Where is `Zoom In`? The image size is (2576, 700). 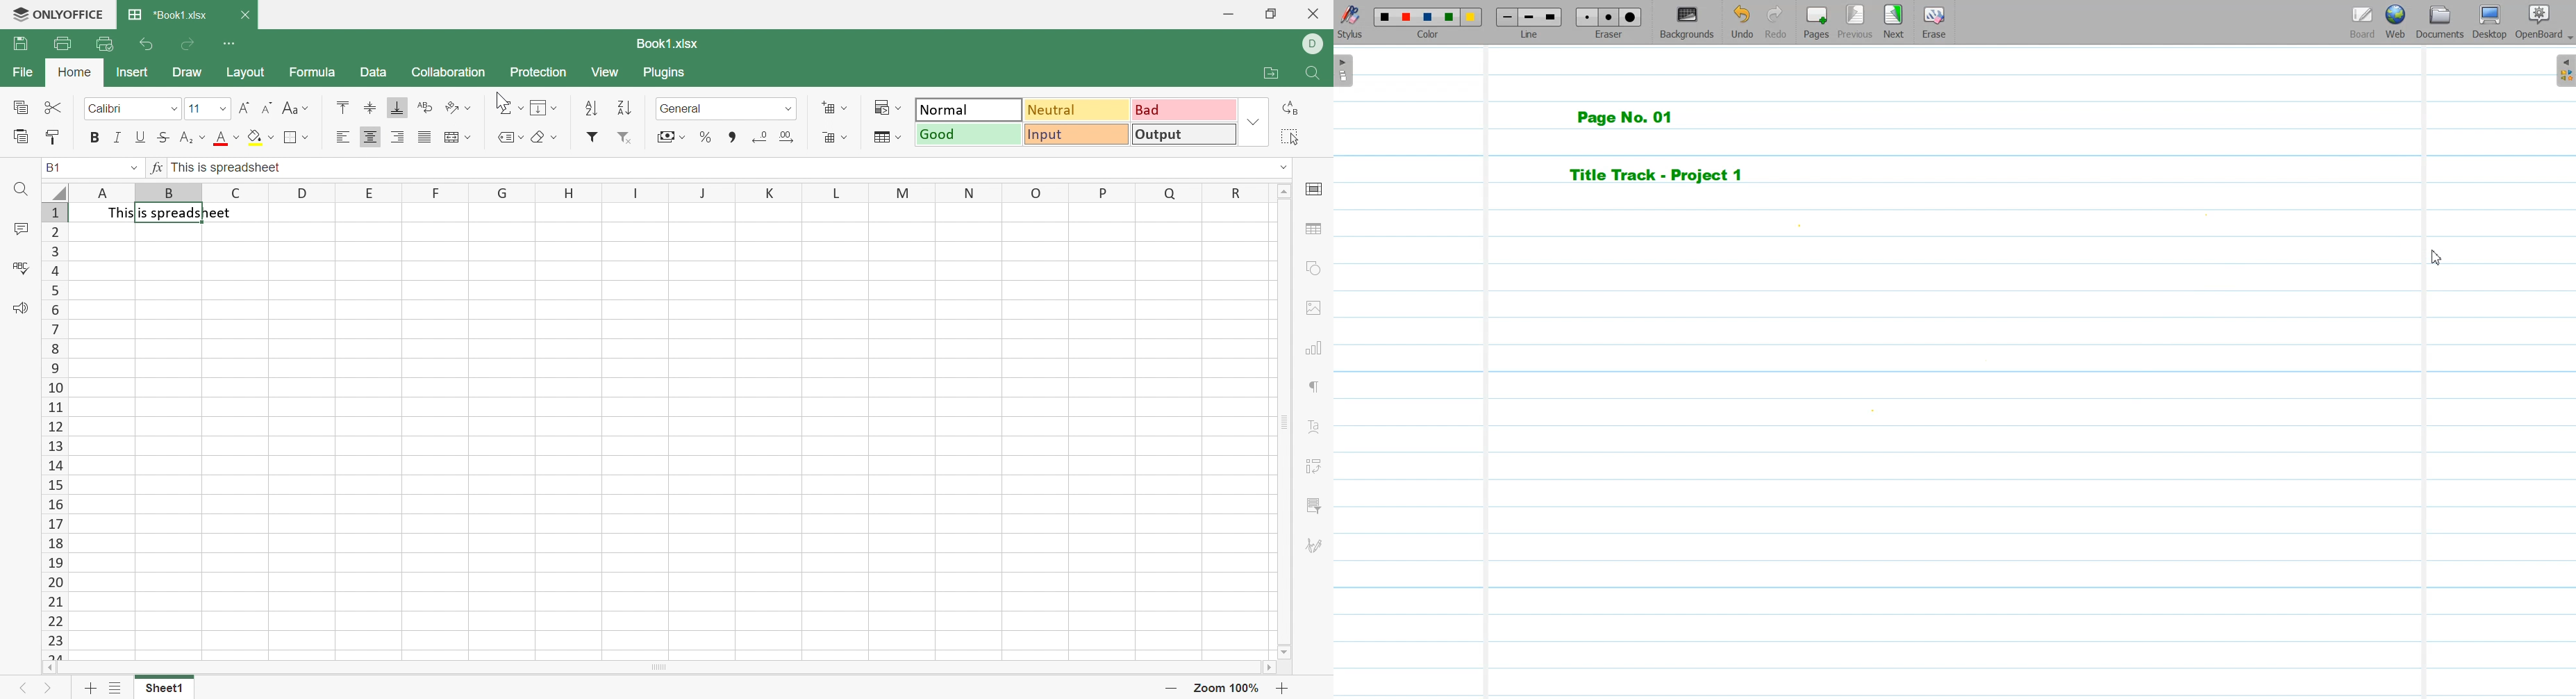
Zoom In is located at coordinates (1282, 688).